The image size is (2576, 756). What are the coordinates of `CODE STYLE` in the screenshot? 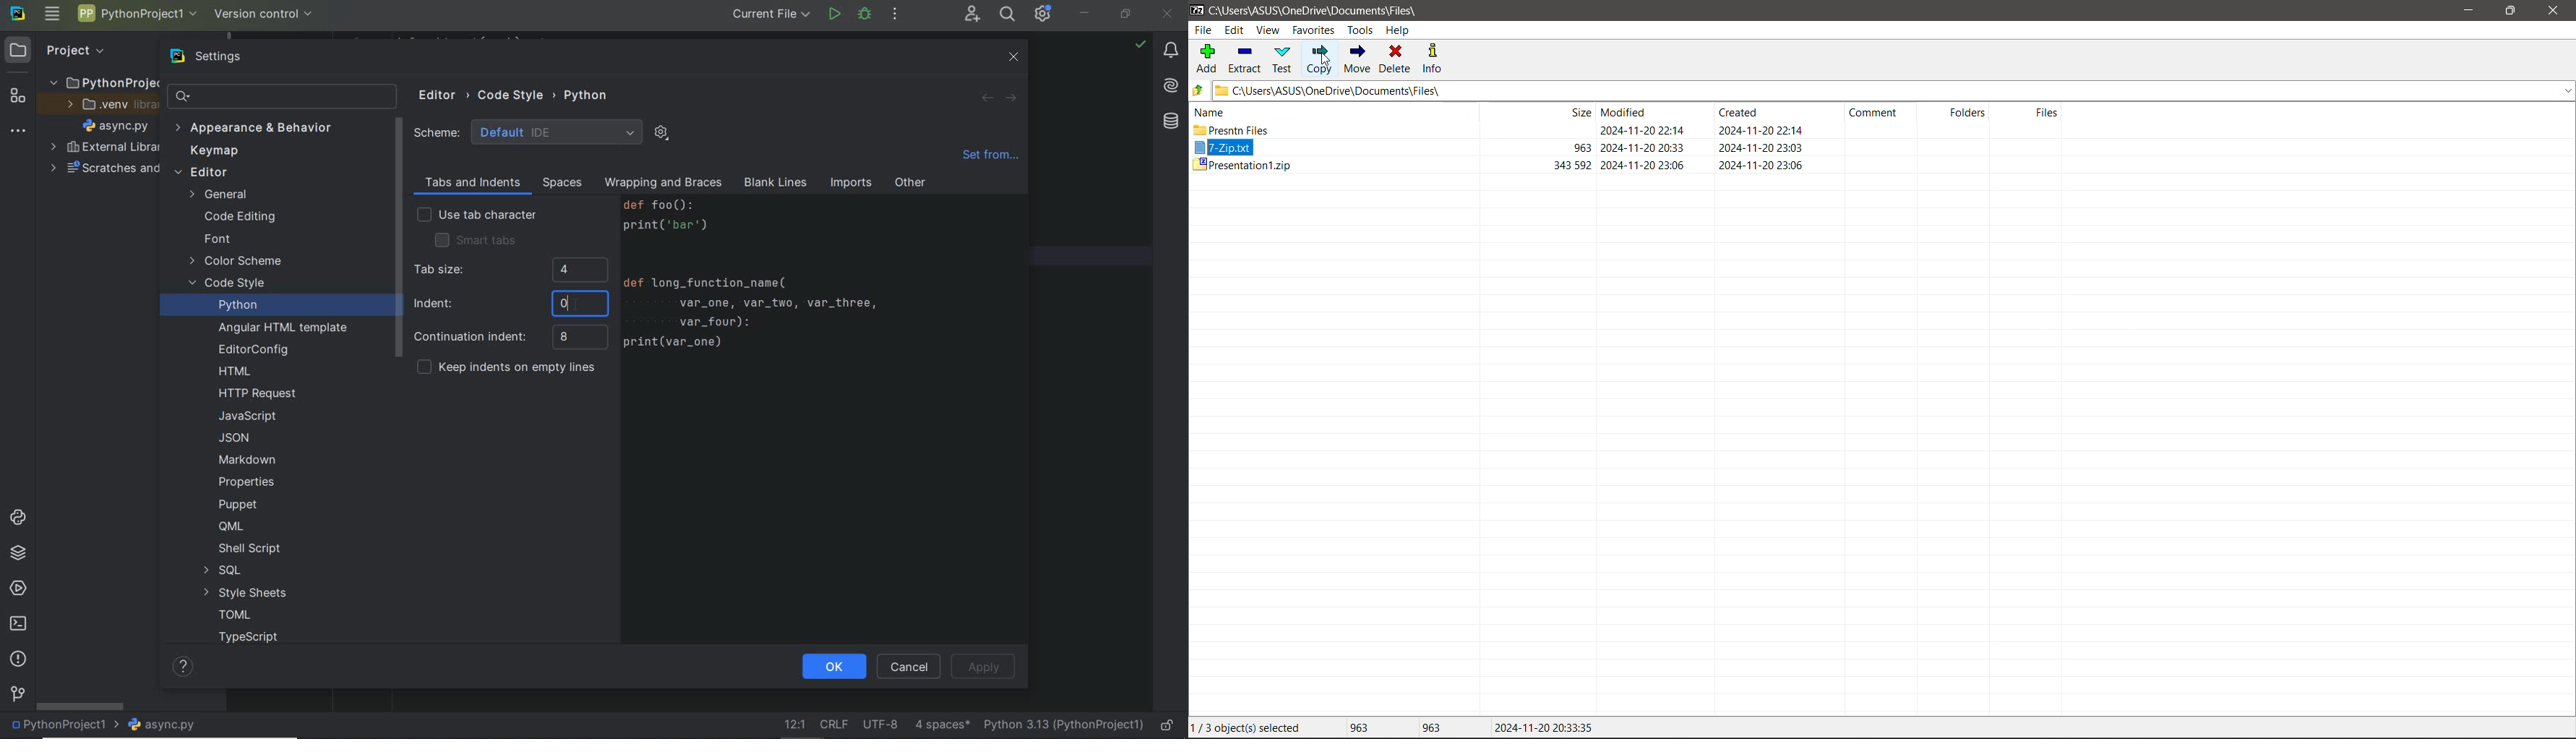 It's located at (519, 93).